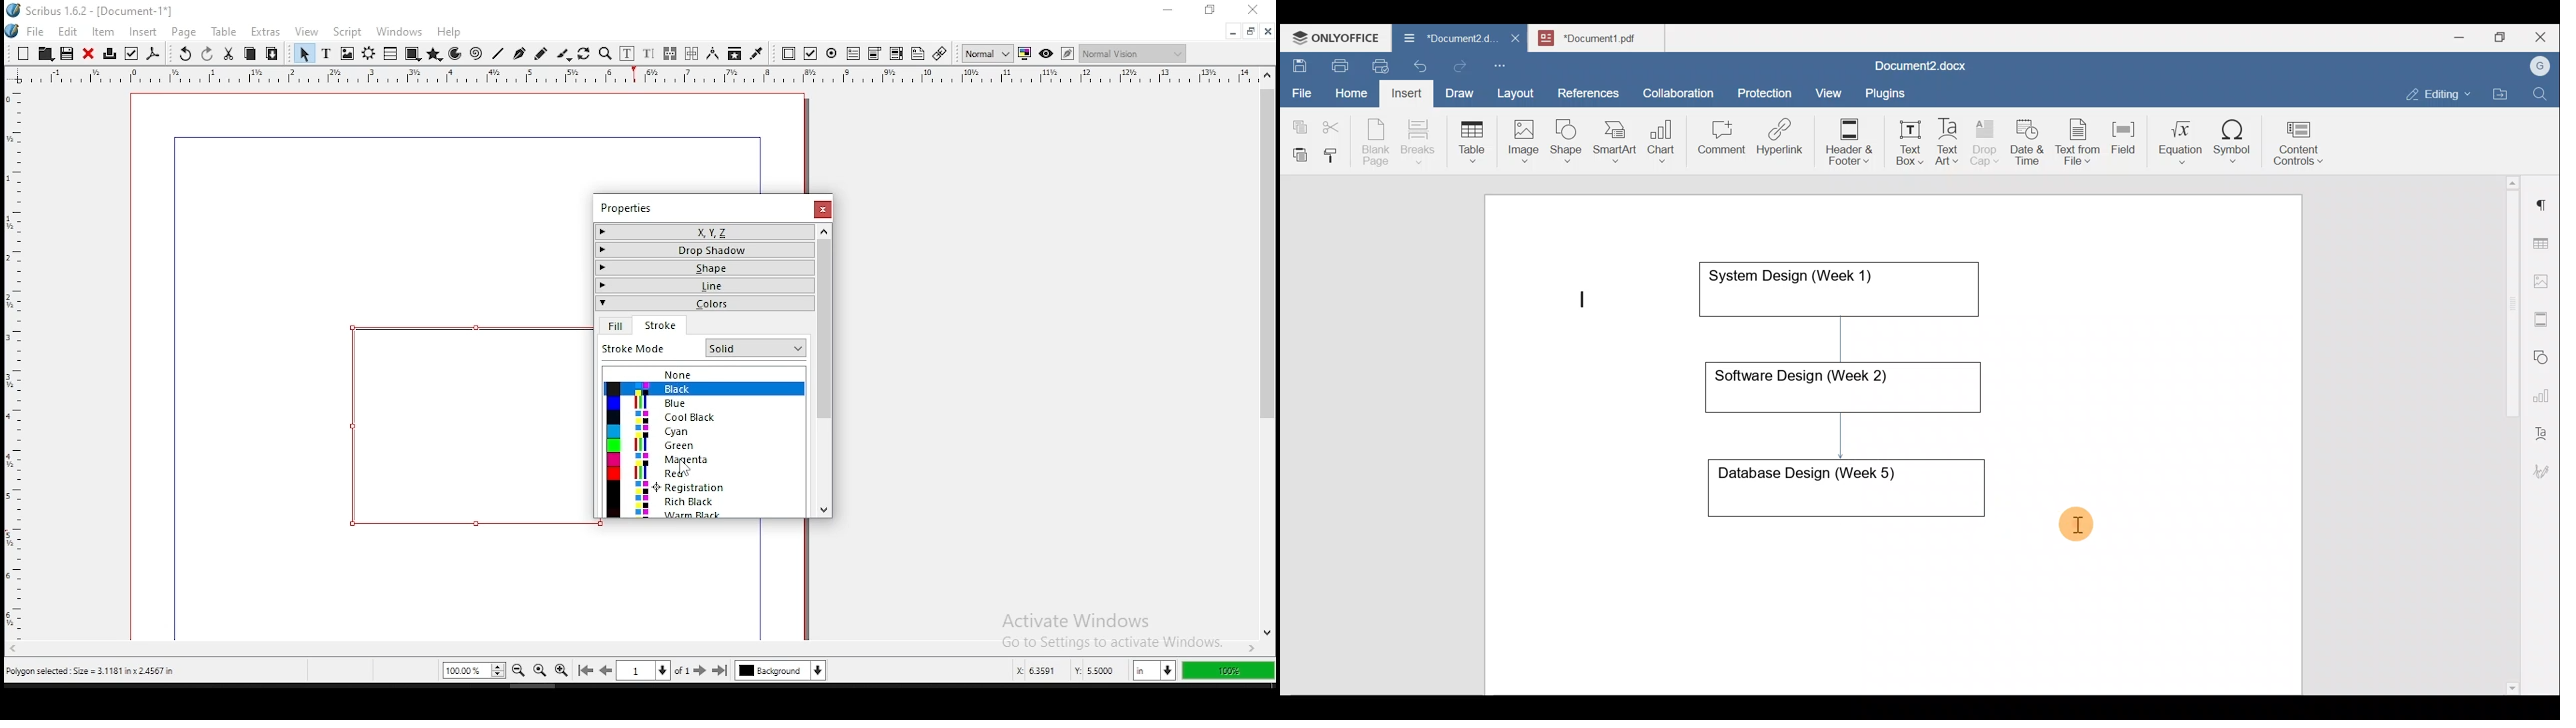 This screenshot has height=728, width=2576. What do you see at coordinates (703, 403) in the screenshot?
I see `blue` at bounding box center [703, 403].